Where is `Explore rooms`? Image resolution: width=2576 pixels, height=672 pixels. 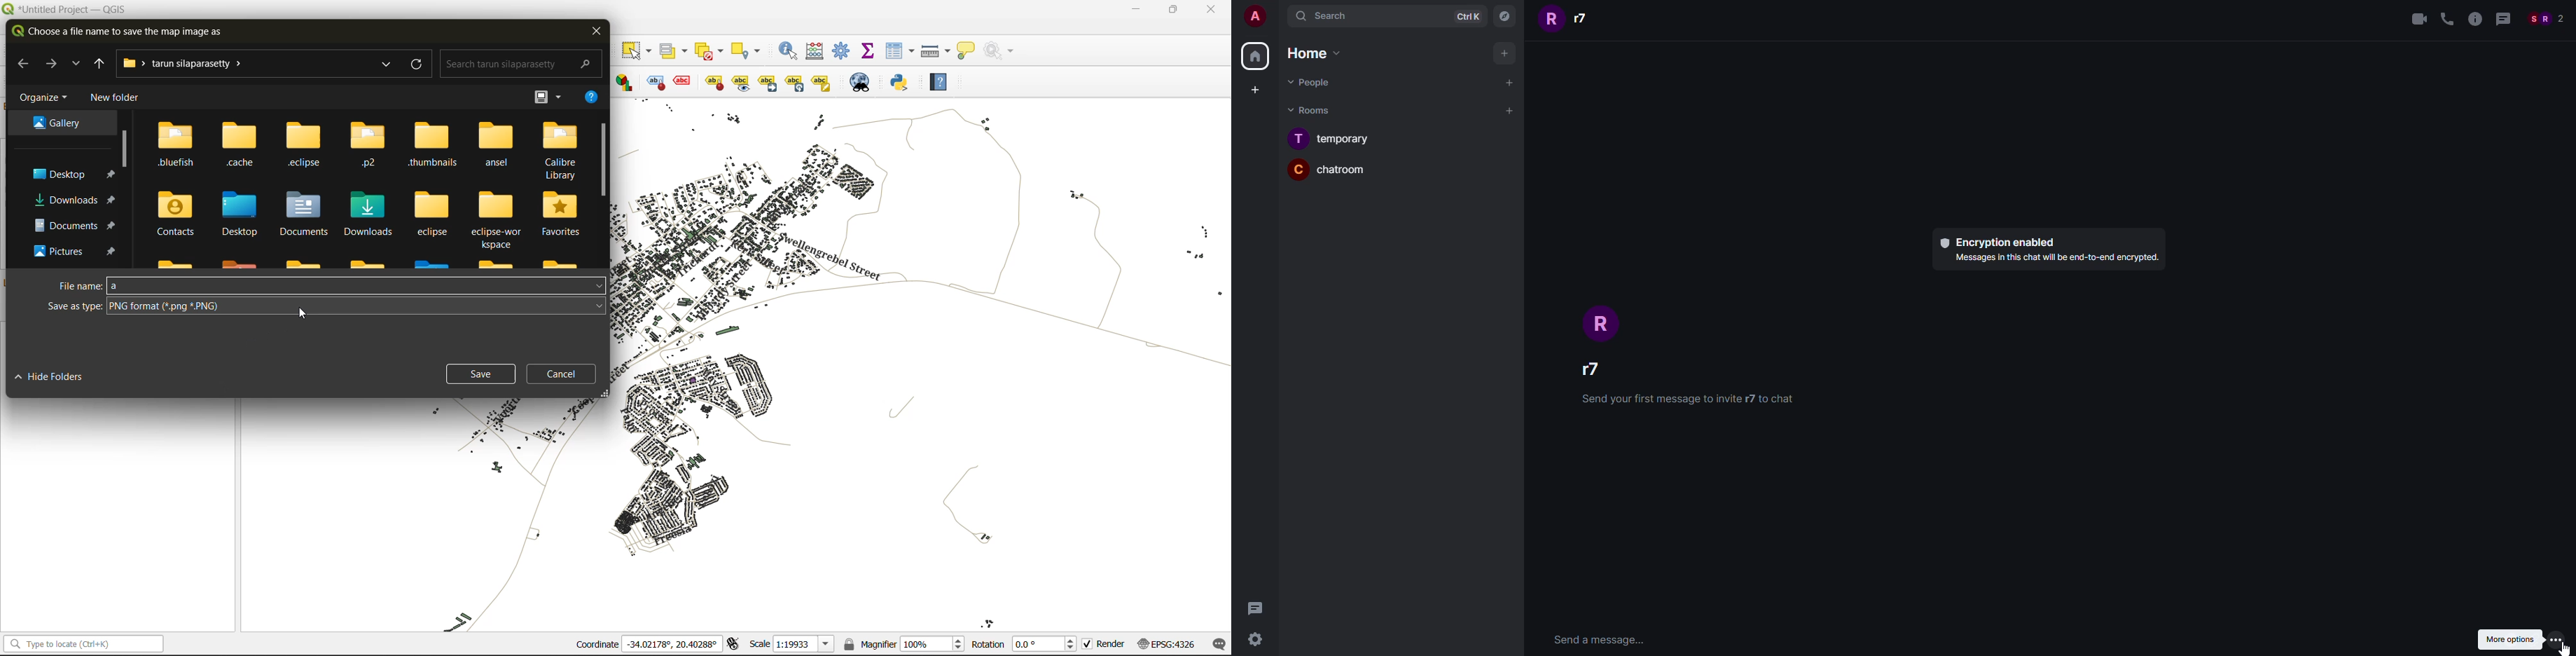 Explore rooms is located at coordinates (1507, 18).